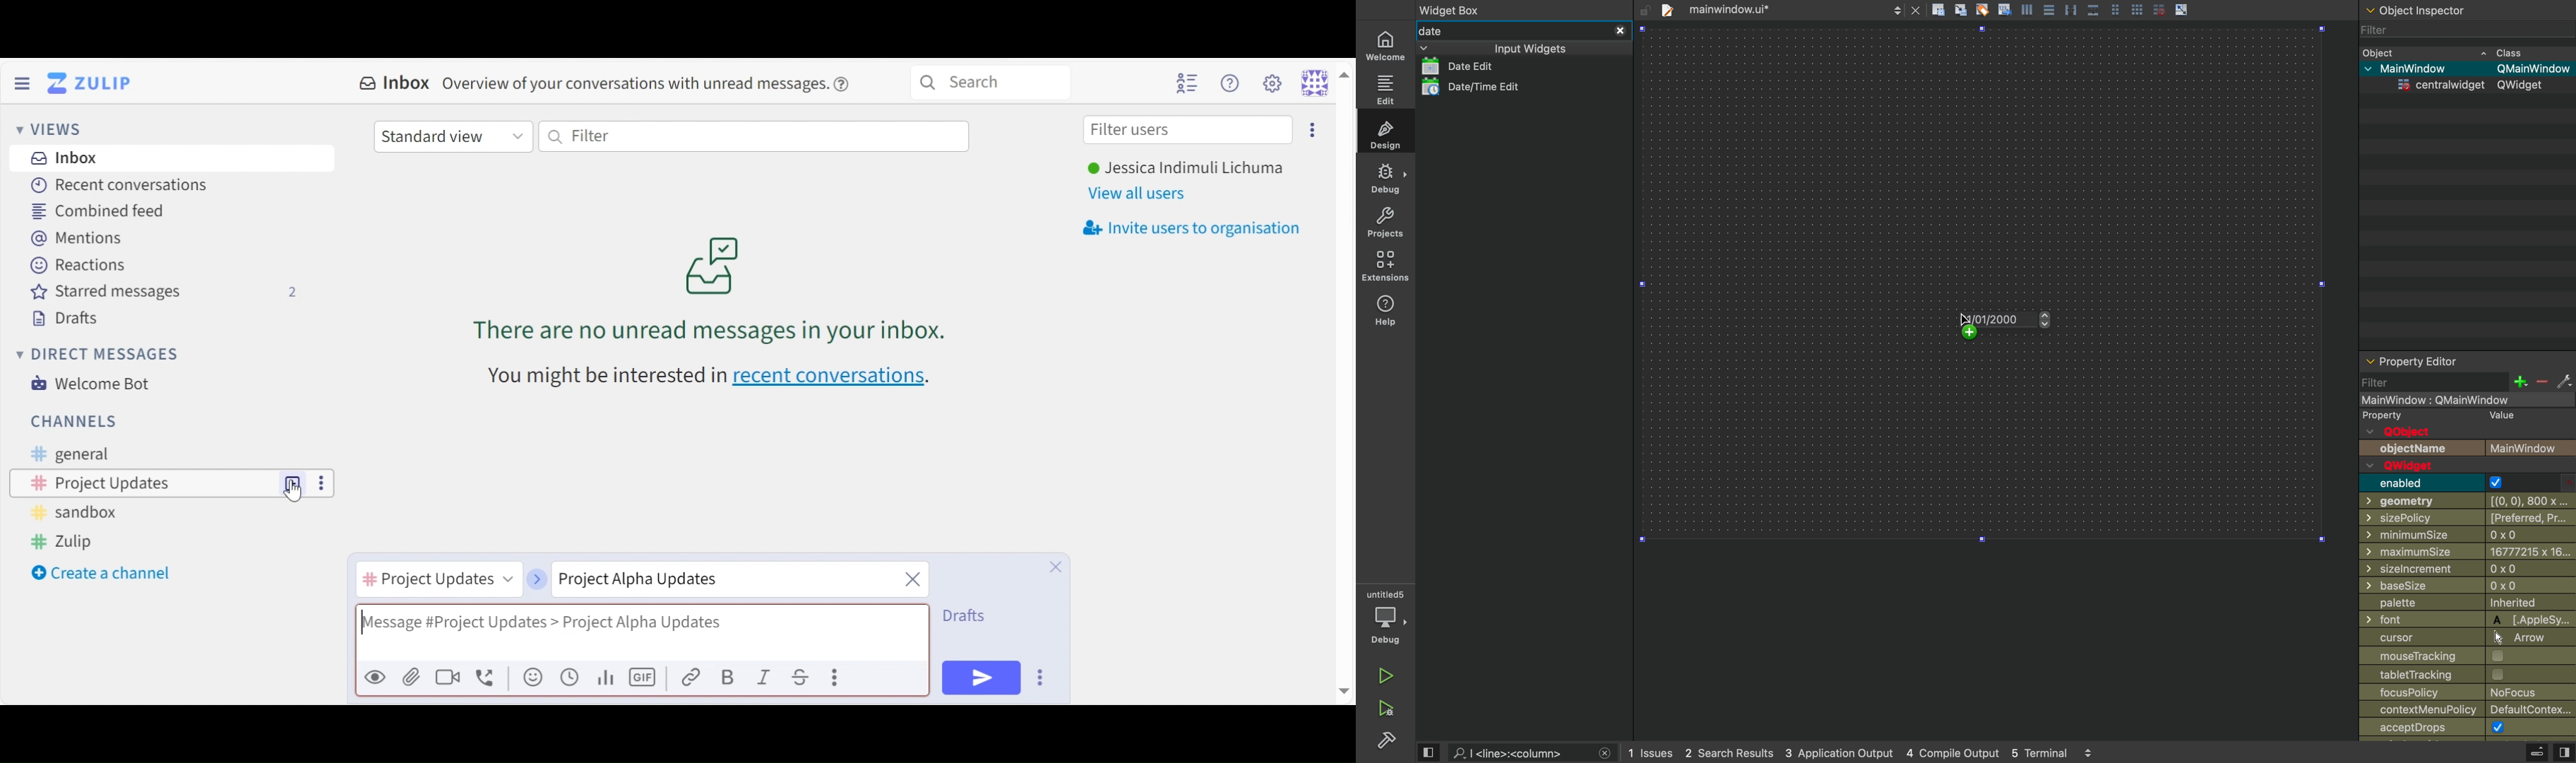 The image size is (2576, 784). Describe the element at coordinates (2564, 381) in the screenshot. I see `settings` at that location.